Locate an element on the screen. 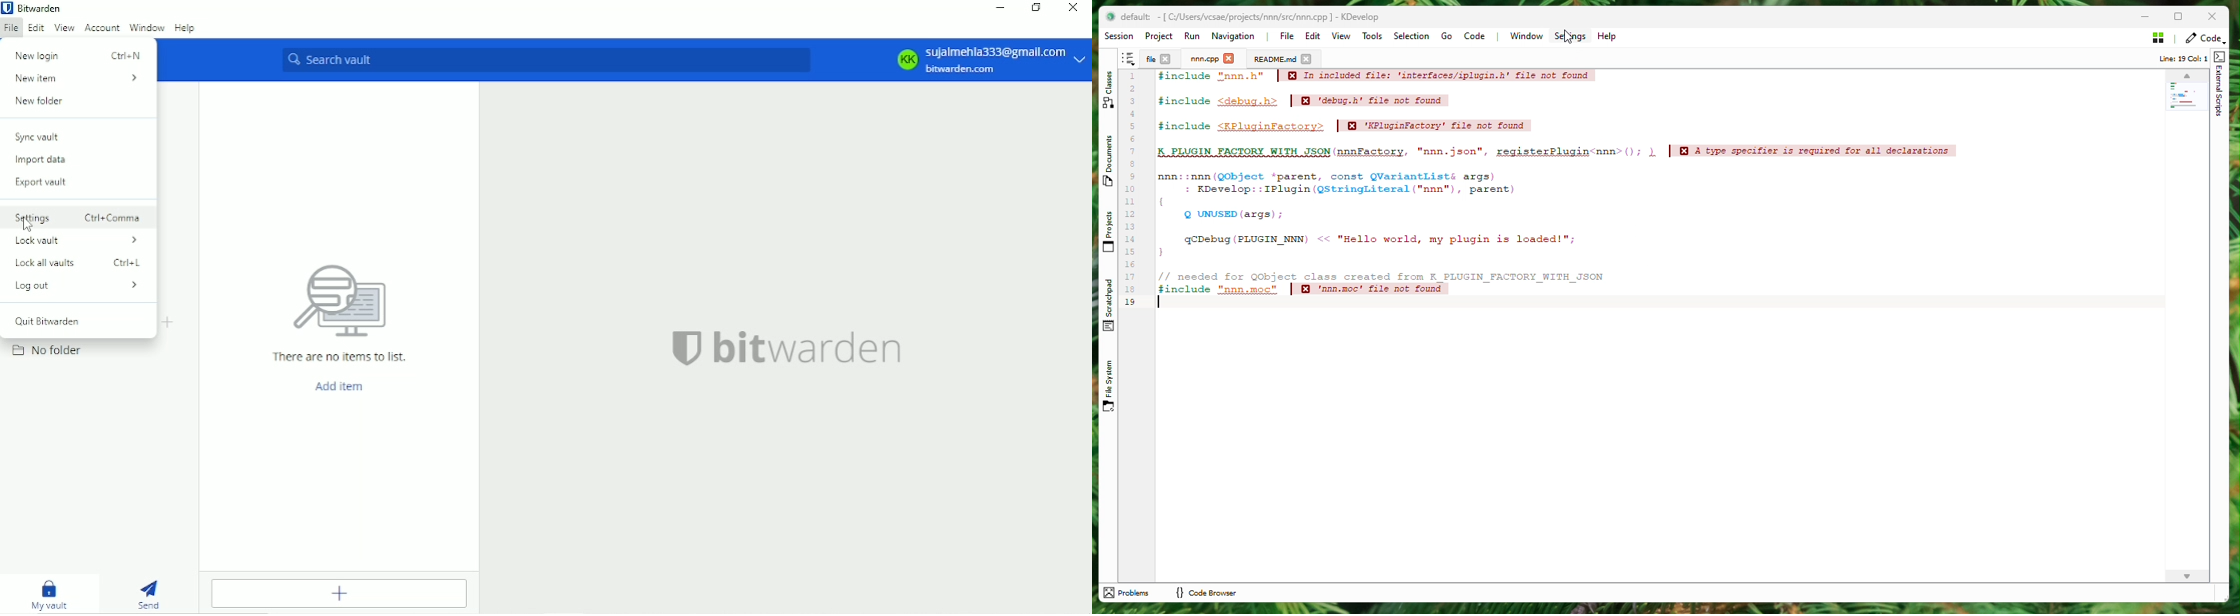 The height and width of the screenshot is (616, 2240). Session is located at coordinates (1119, 37).